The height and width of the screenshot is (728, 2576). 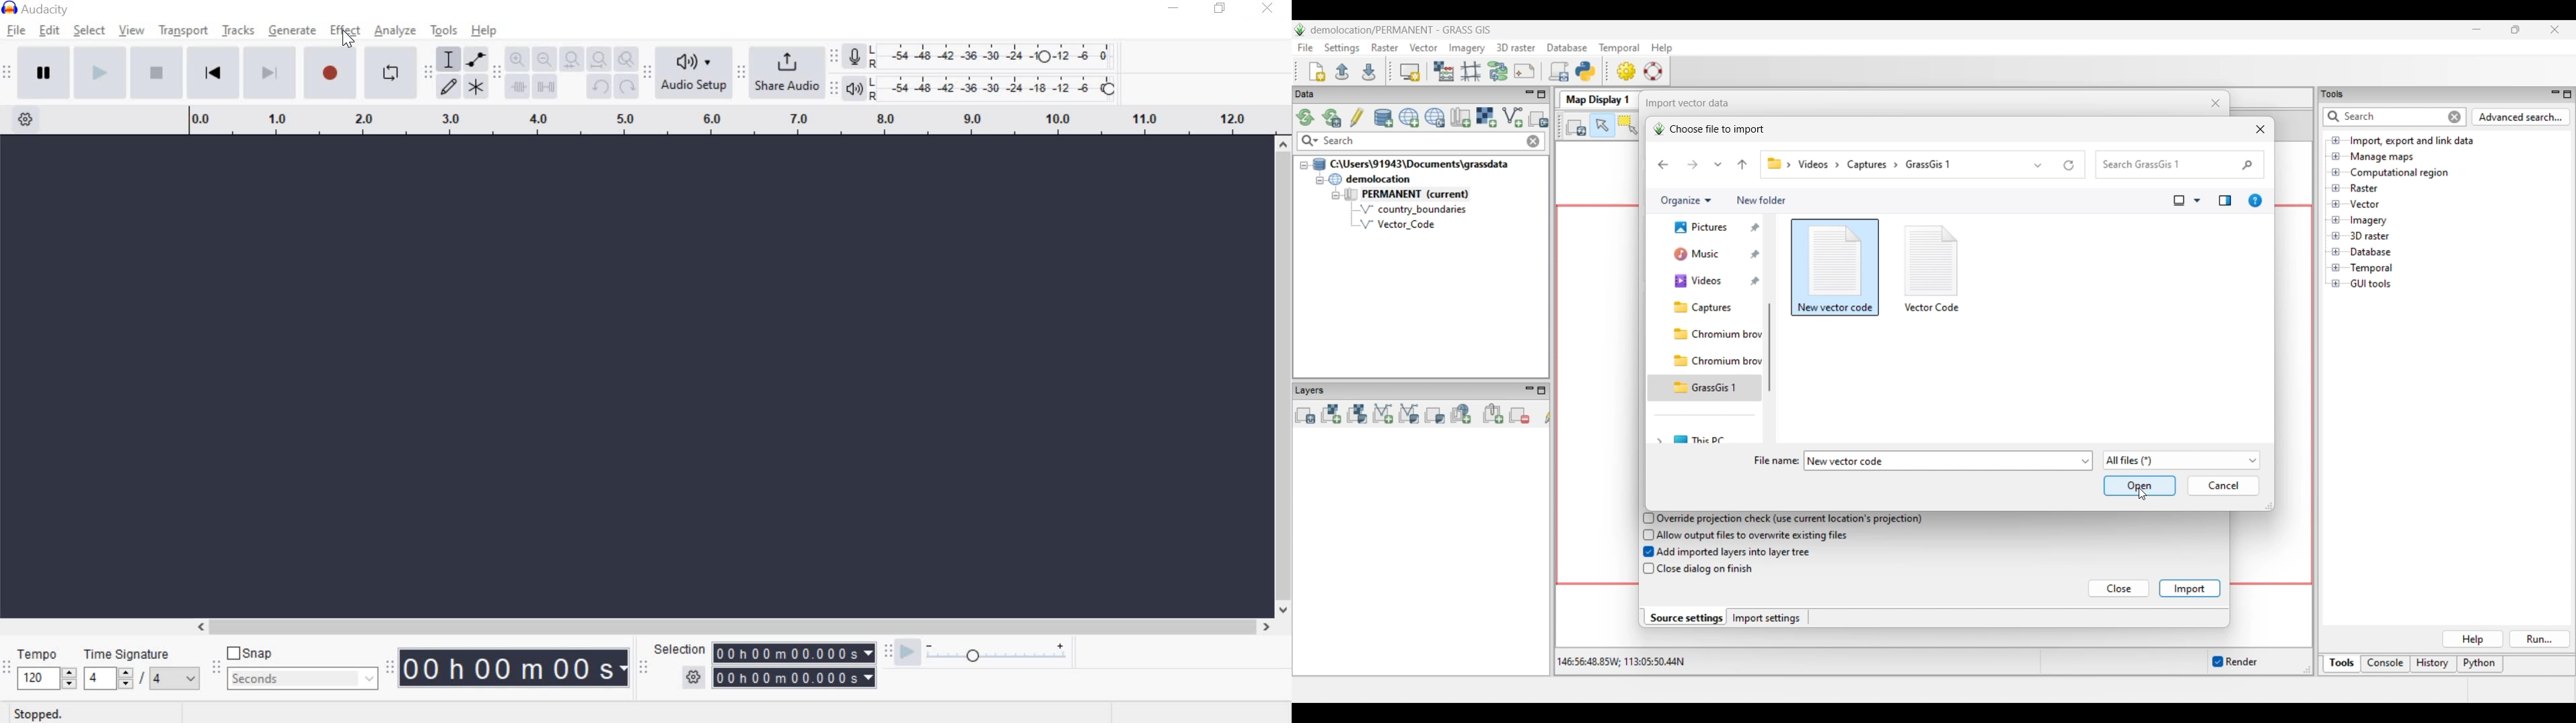 I want to click on Playback Level, so click(x=996, y=86).